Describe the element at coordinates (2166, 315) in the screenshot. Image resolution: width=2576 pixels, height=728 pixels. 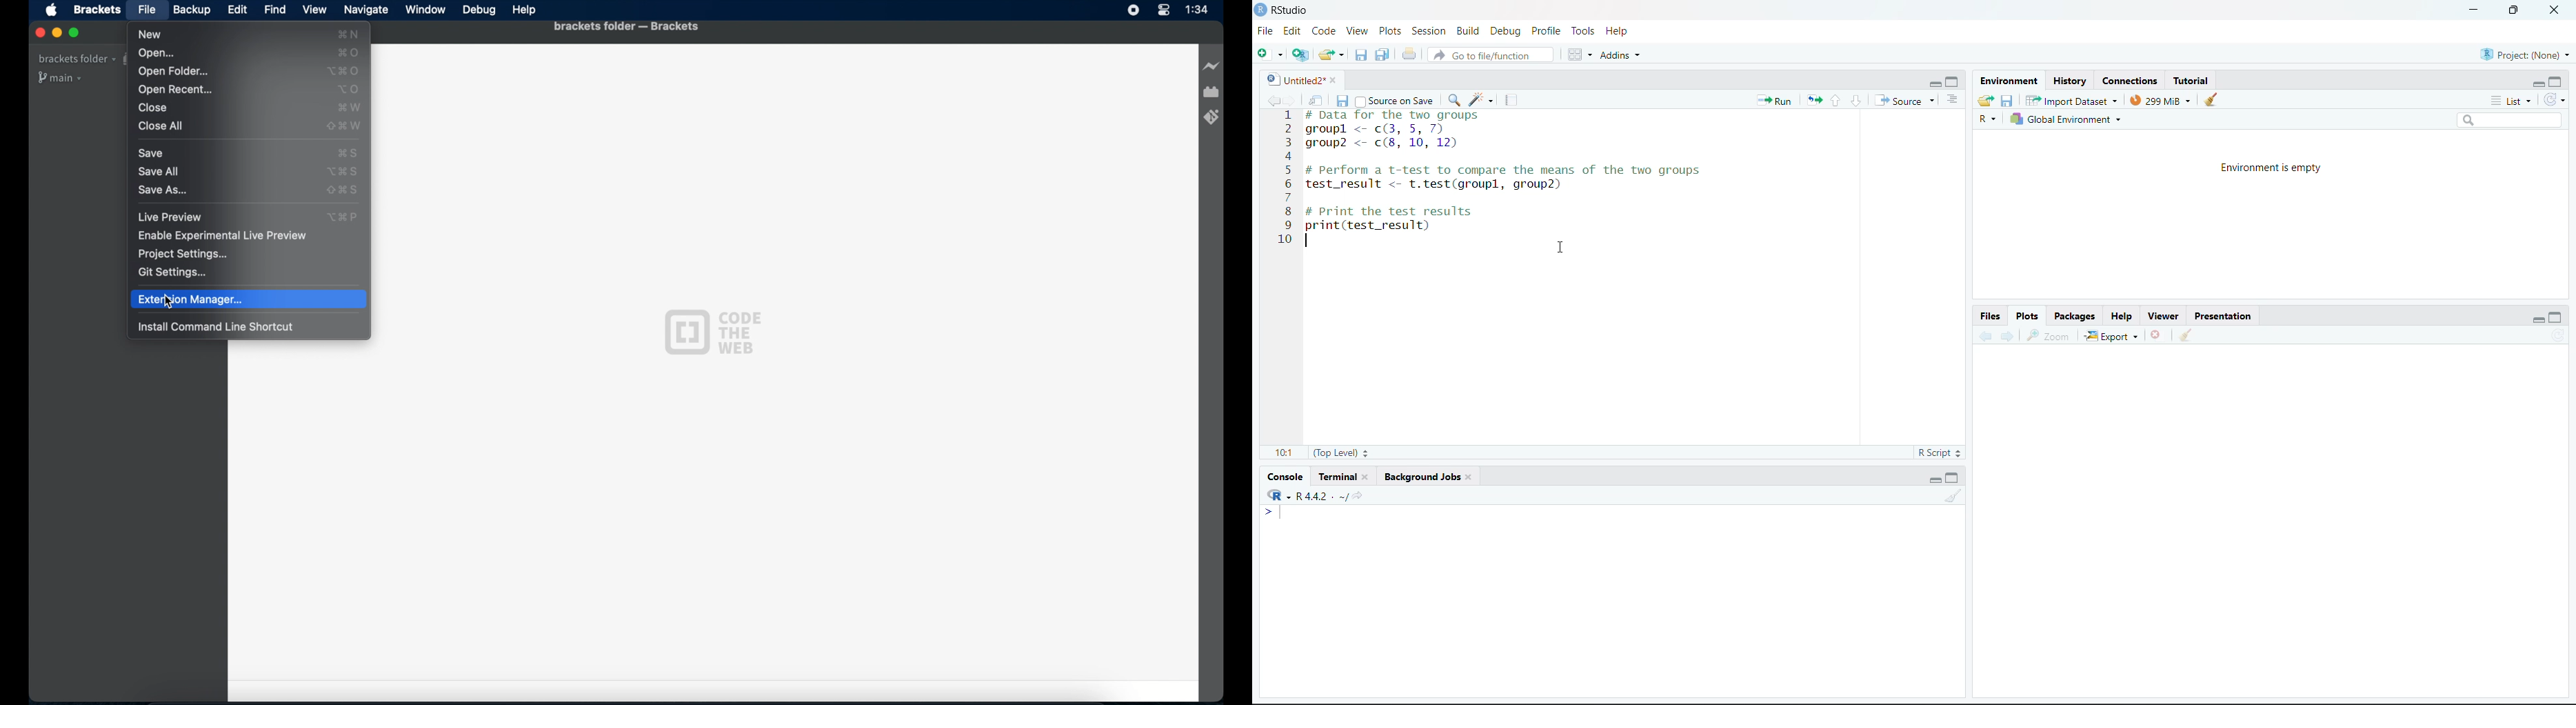
I see `Viewer` at that location.